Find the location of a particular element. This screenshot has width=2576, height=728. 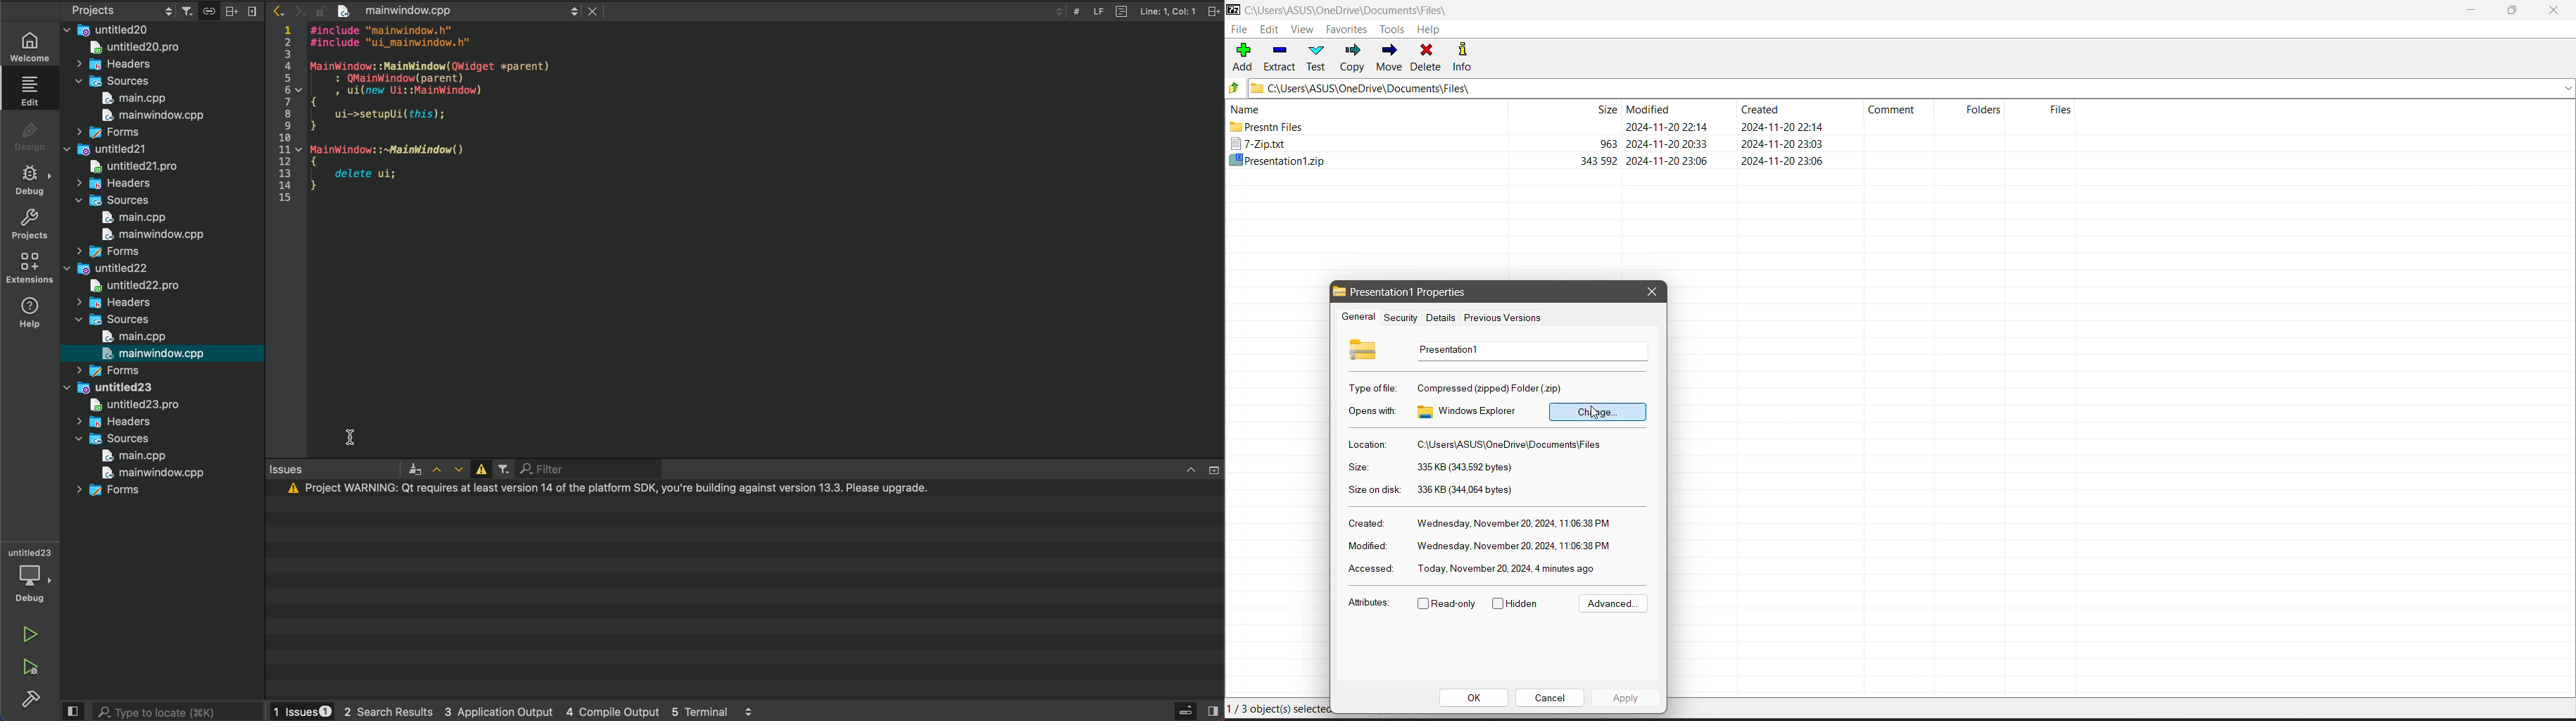

Current Selection is located at coordinates (1277, 710).